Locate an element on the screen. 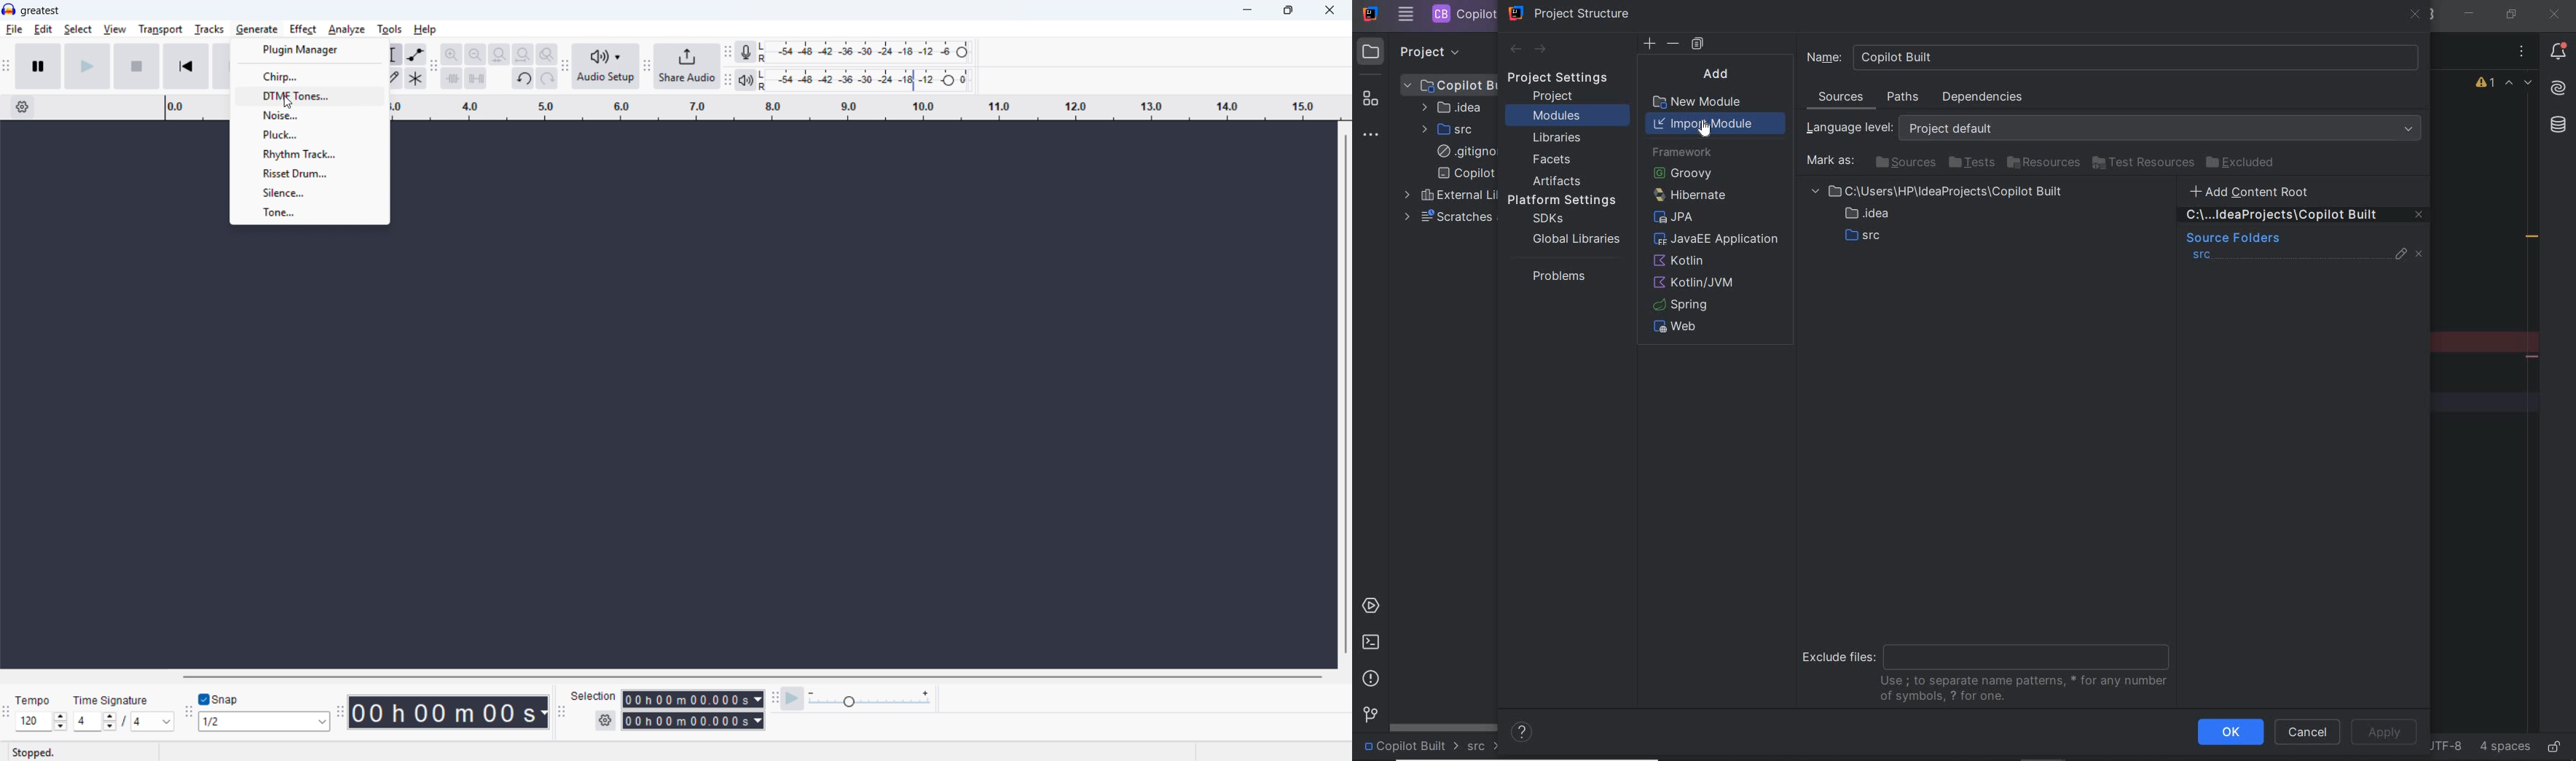 This screenshot has height=784, width=2576. transport is located at coordinates (160, 29).